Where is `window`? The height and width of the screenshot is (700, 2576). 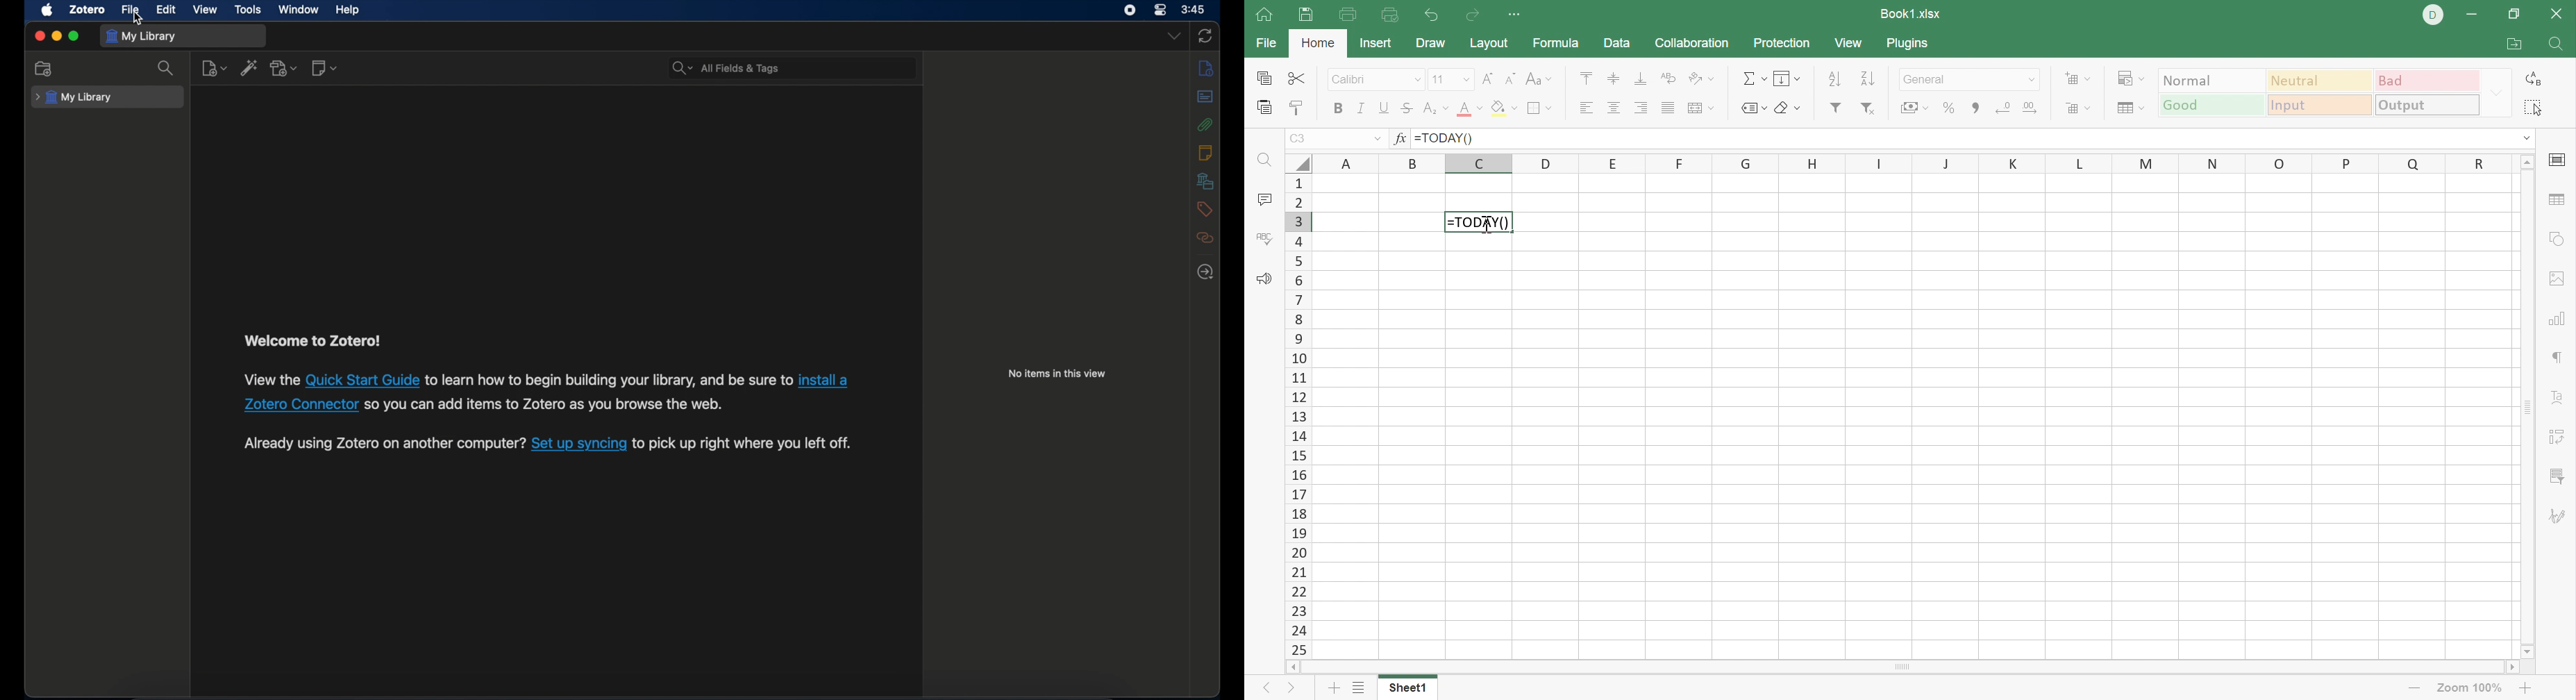 window is located at coordinates (298, 10).